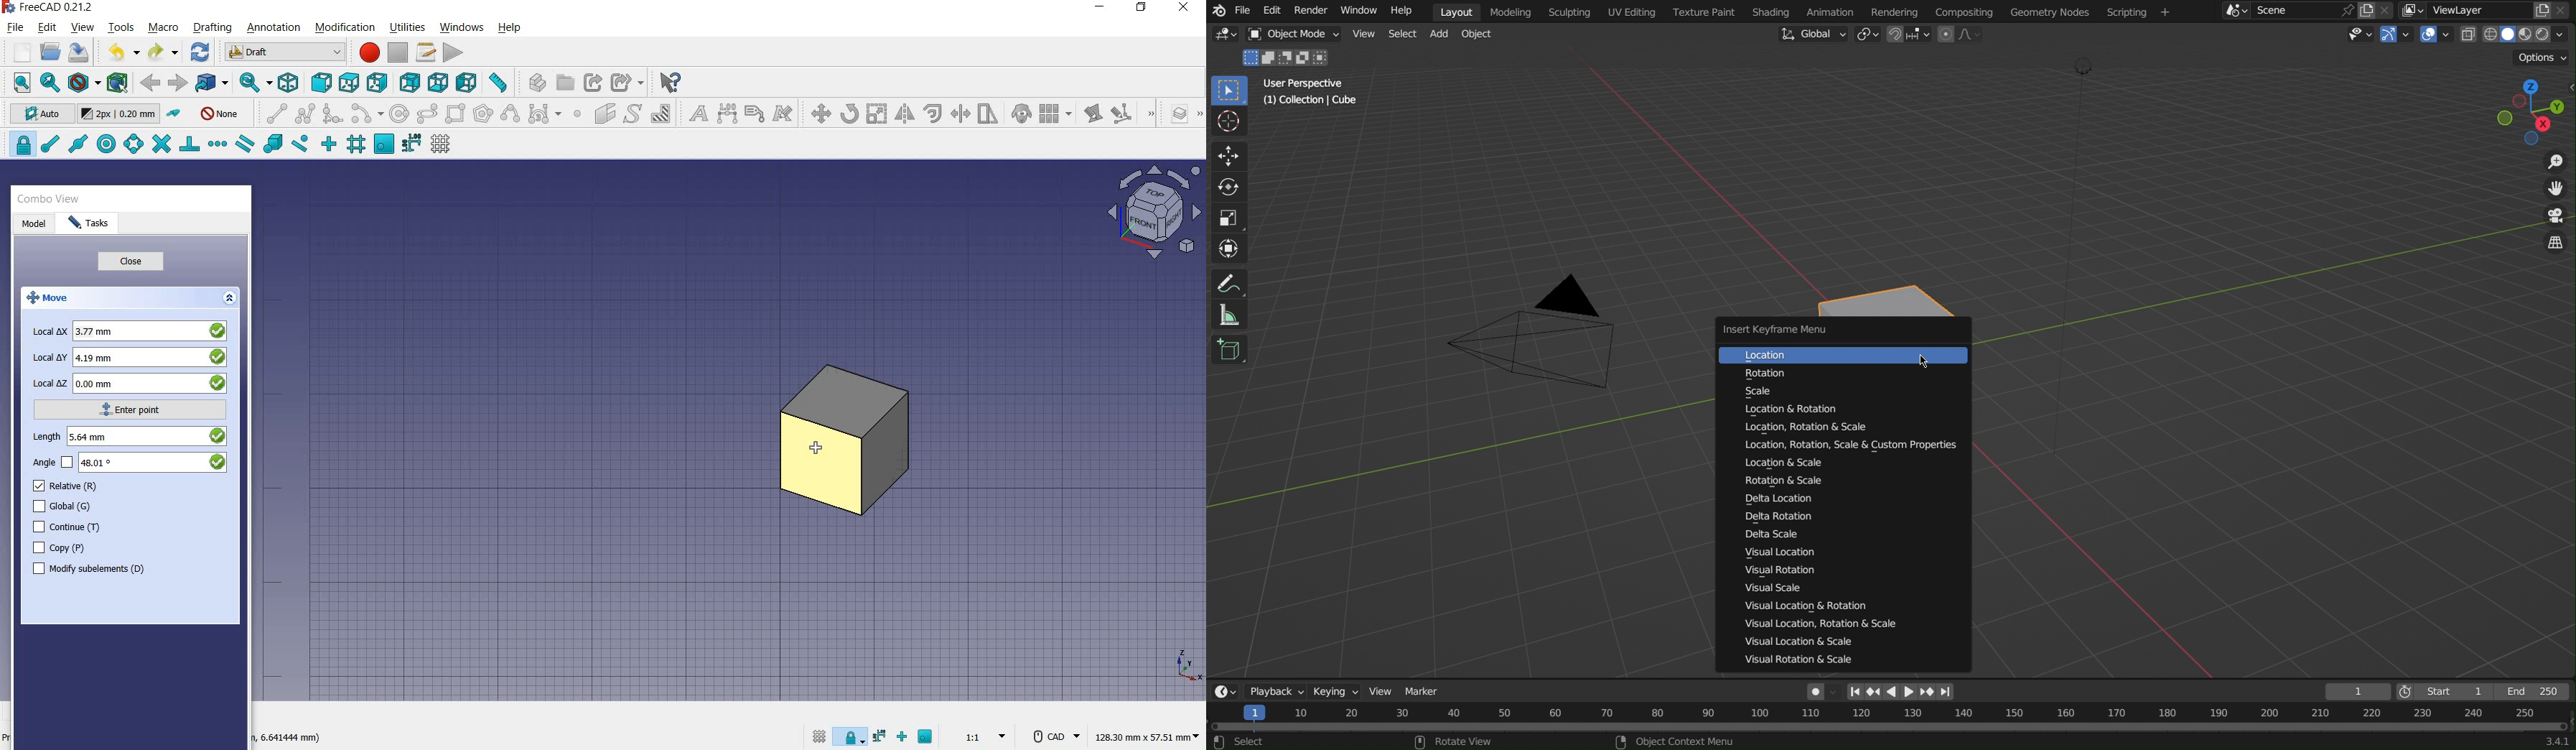 The height and width of the screenshot is (756, 2576). What do you see at coordinates (499, 83) in the screenshot?
I see `measure distance` at bounding box center [499, 83].